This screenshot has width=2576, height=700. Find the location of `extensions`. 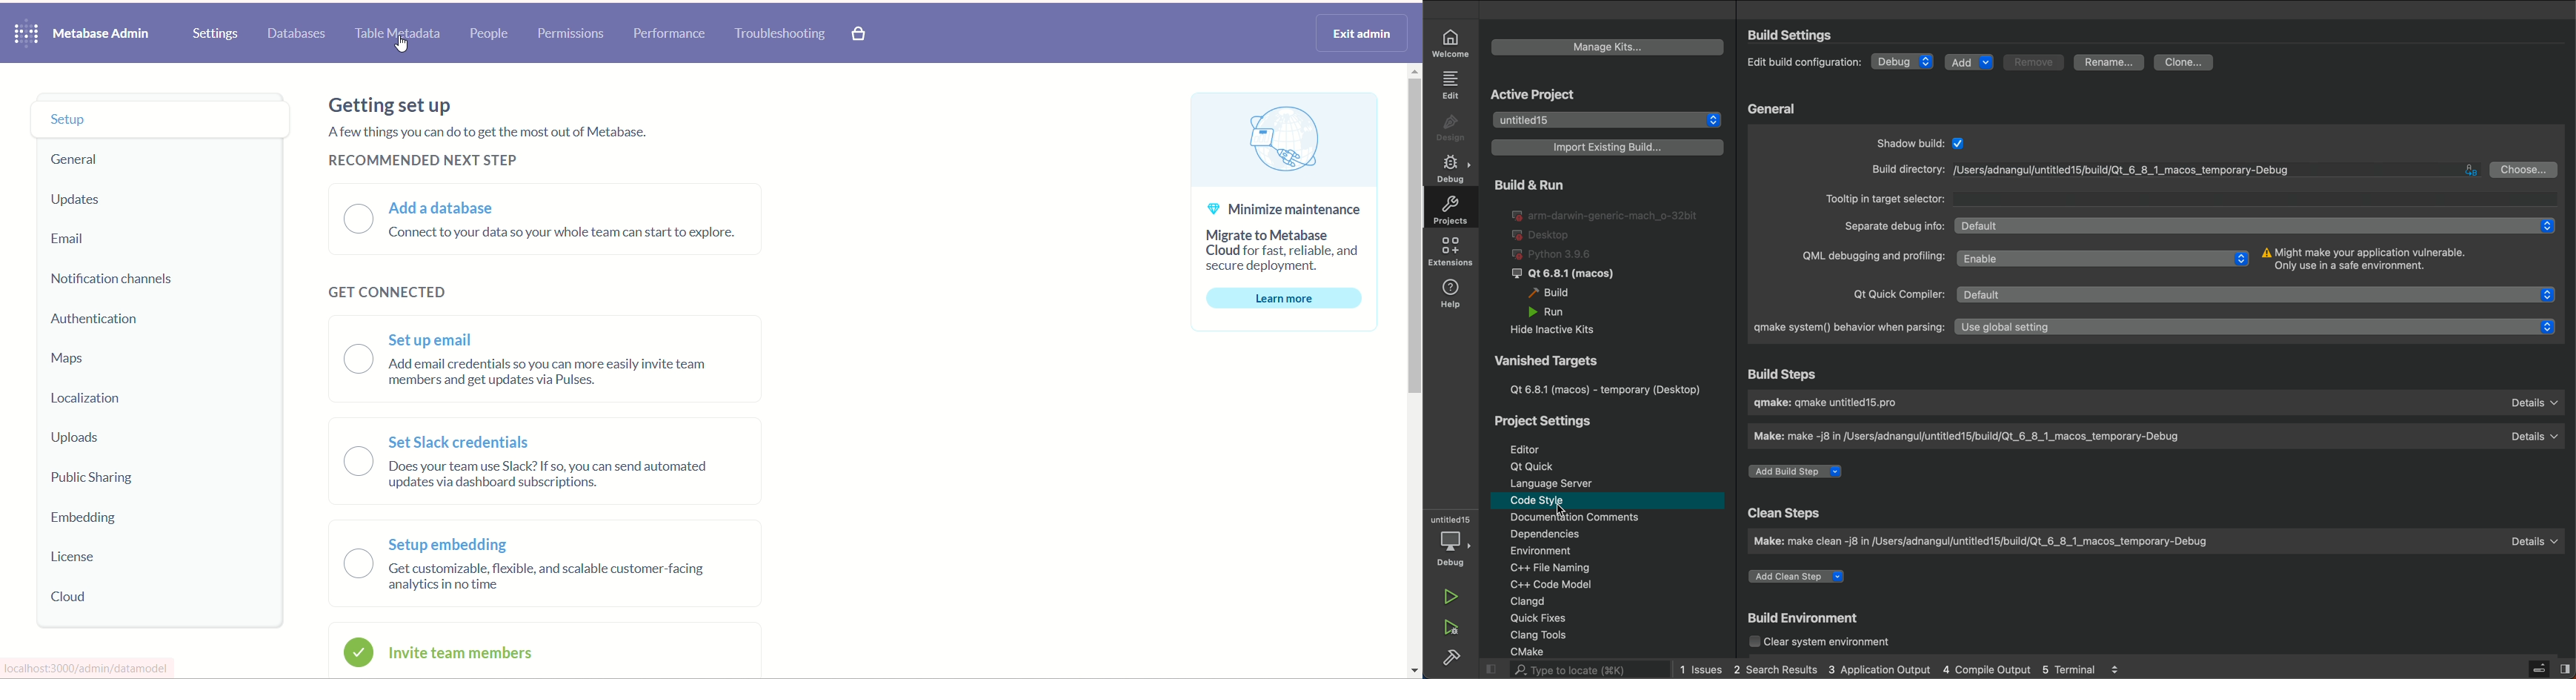

extensions is located at coordinates (1449, 253).